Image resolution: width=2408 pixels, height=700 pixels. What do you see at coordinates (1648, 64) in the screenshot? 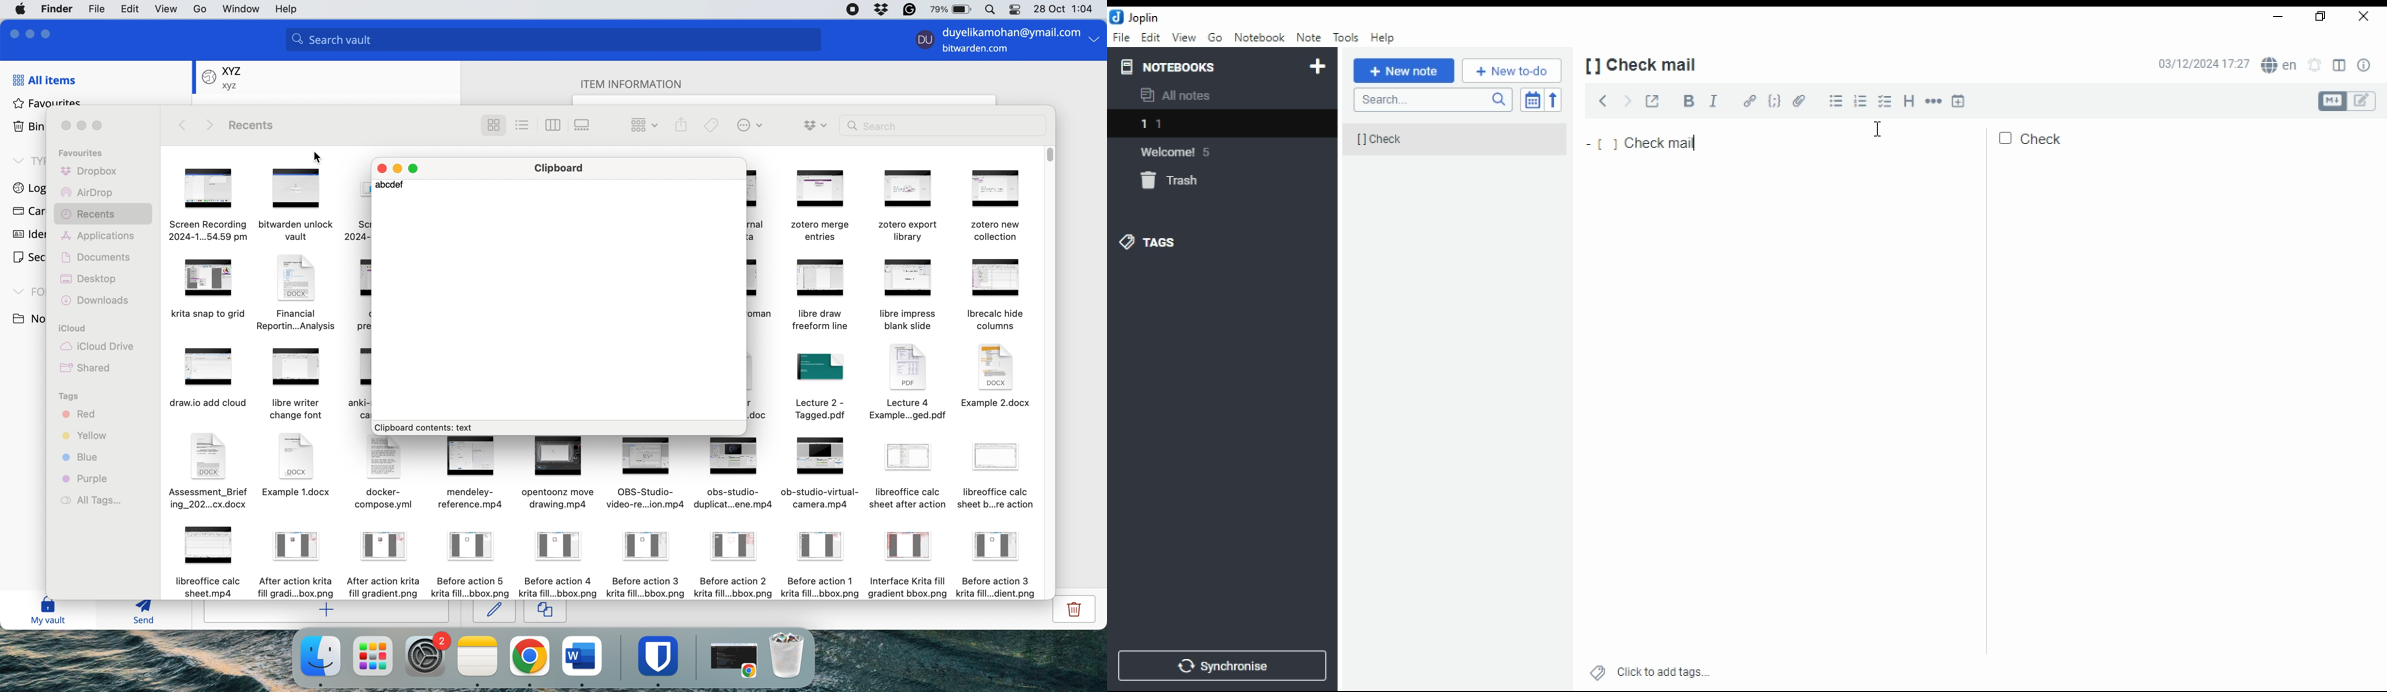
I see `[] check mail` at bounding box center [1648, 64].